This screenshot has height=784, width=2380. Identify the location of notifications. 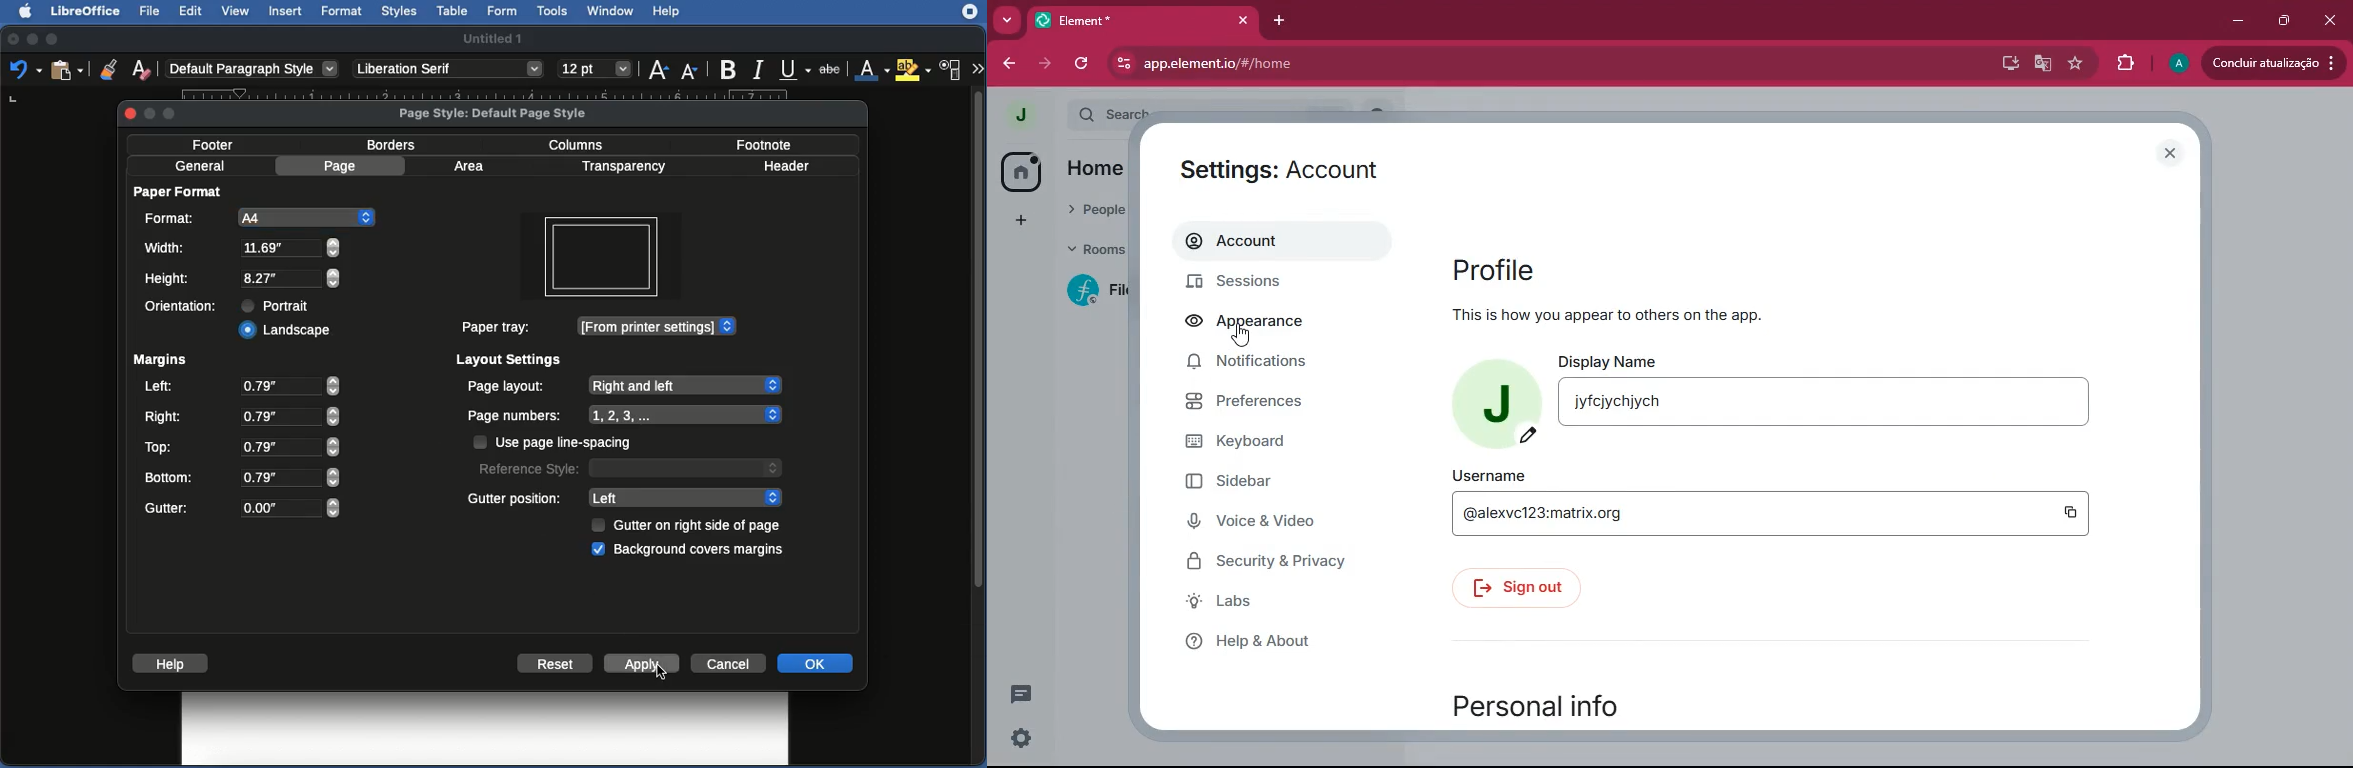
(1258, 365).